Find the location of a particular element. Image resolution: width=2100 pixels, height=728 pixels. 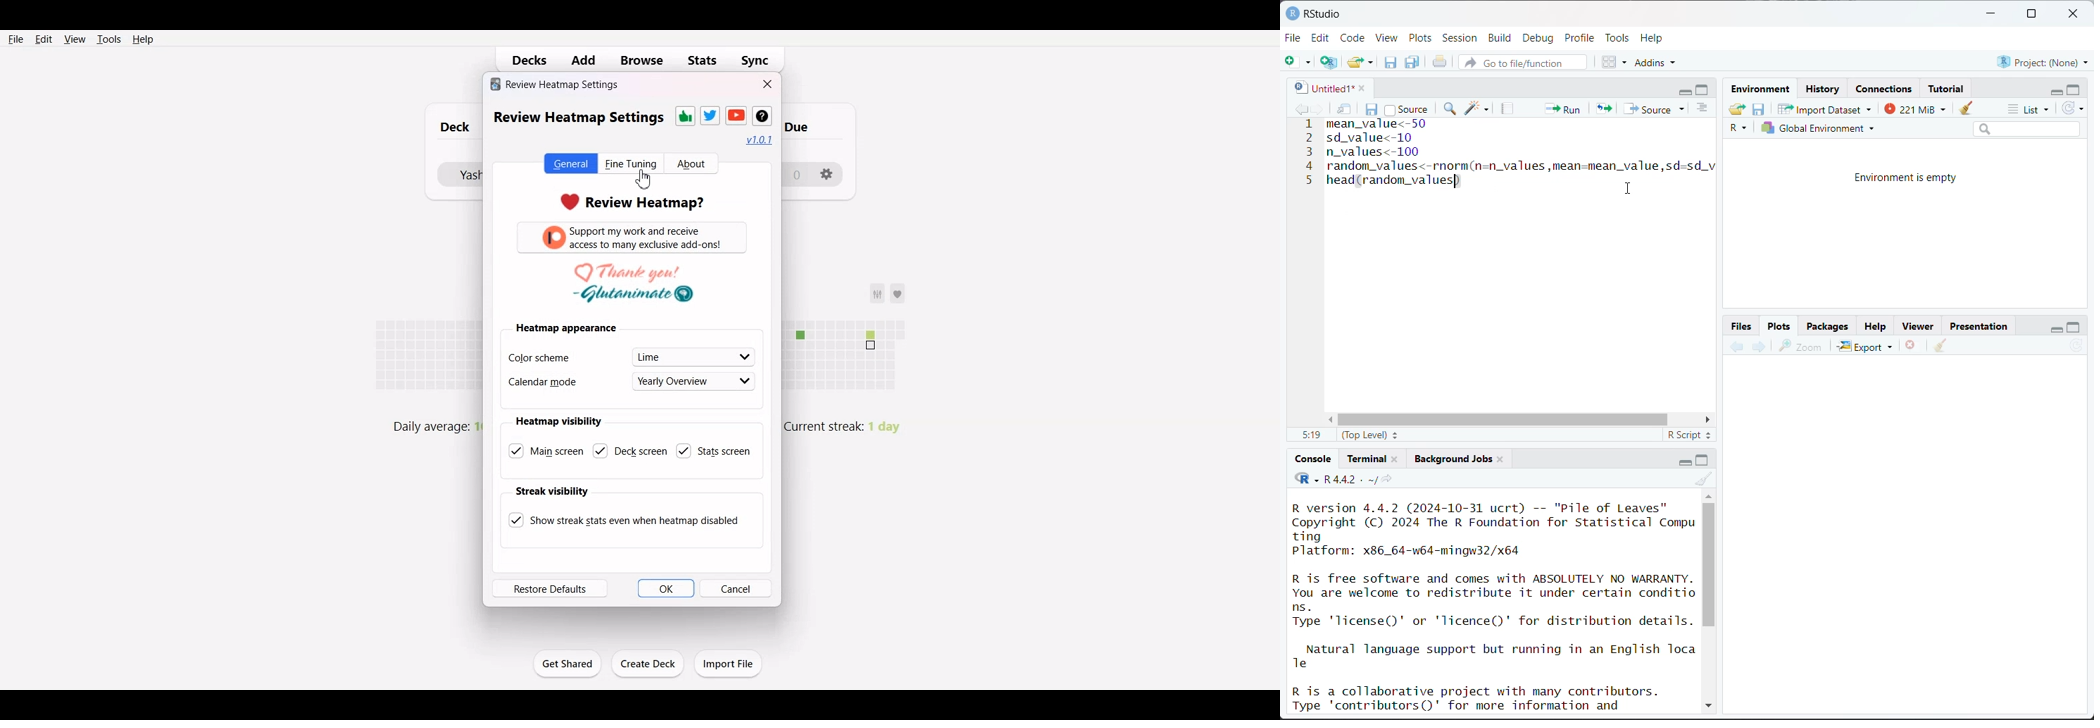

up is located at coordinates (1708, 495).